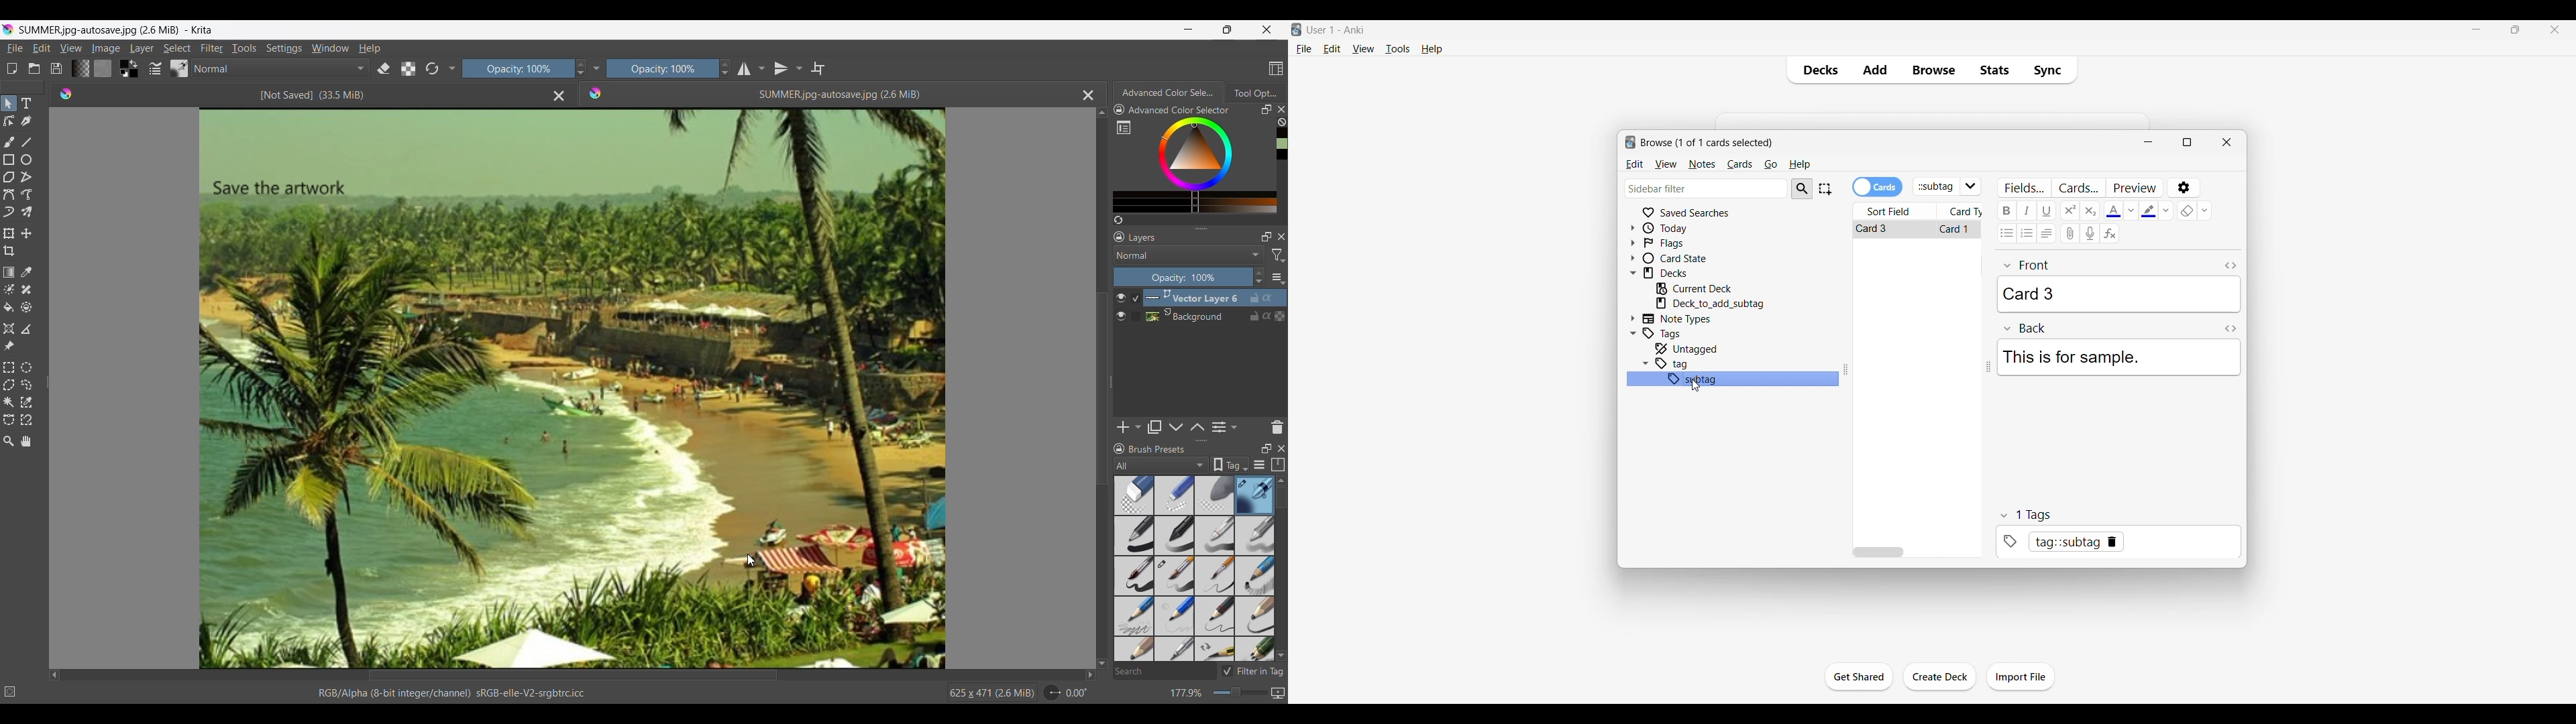 The width and height of the screenshot is (2576, 728). What do you see at coordinates (1129, 427) in the screenshot?
I see `Add new layer` at bounding box center [1129, 427].